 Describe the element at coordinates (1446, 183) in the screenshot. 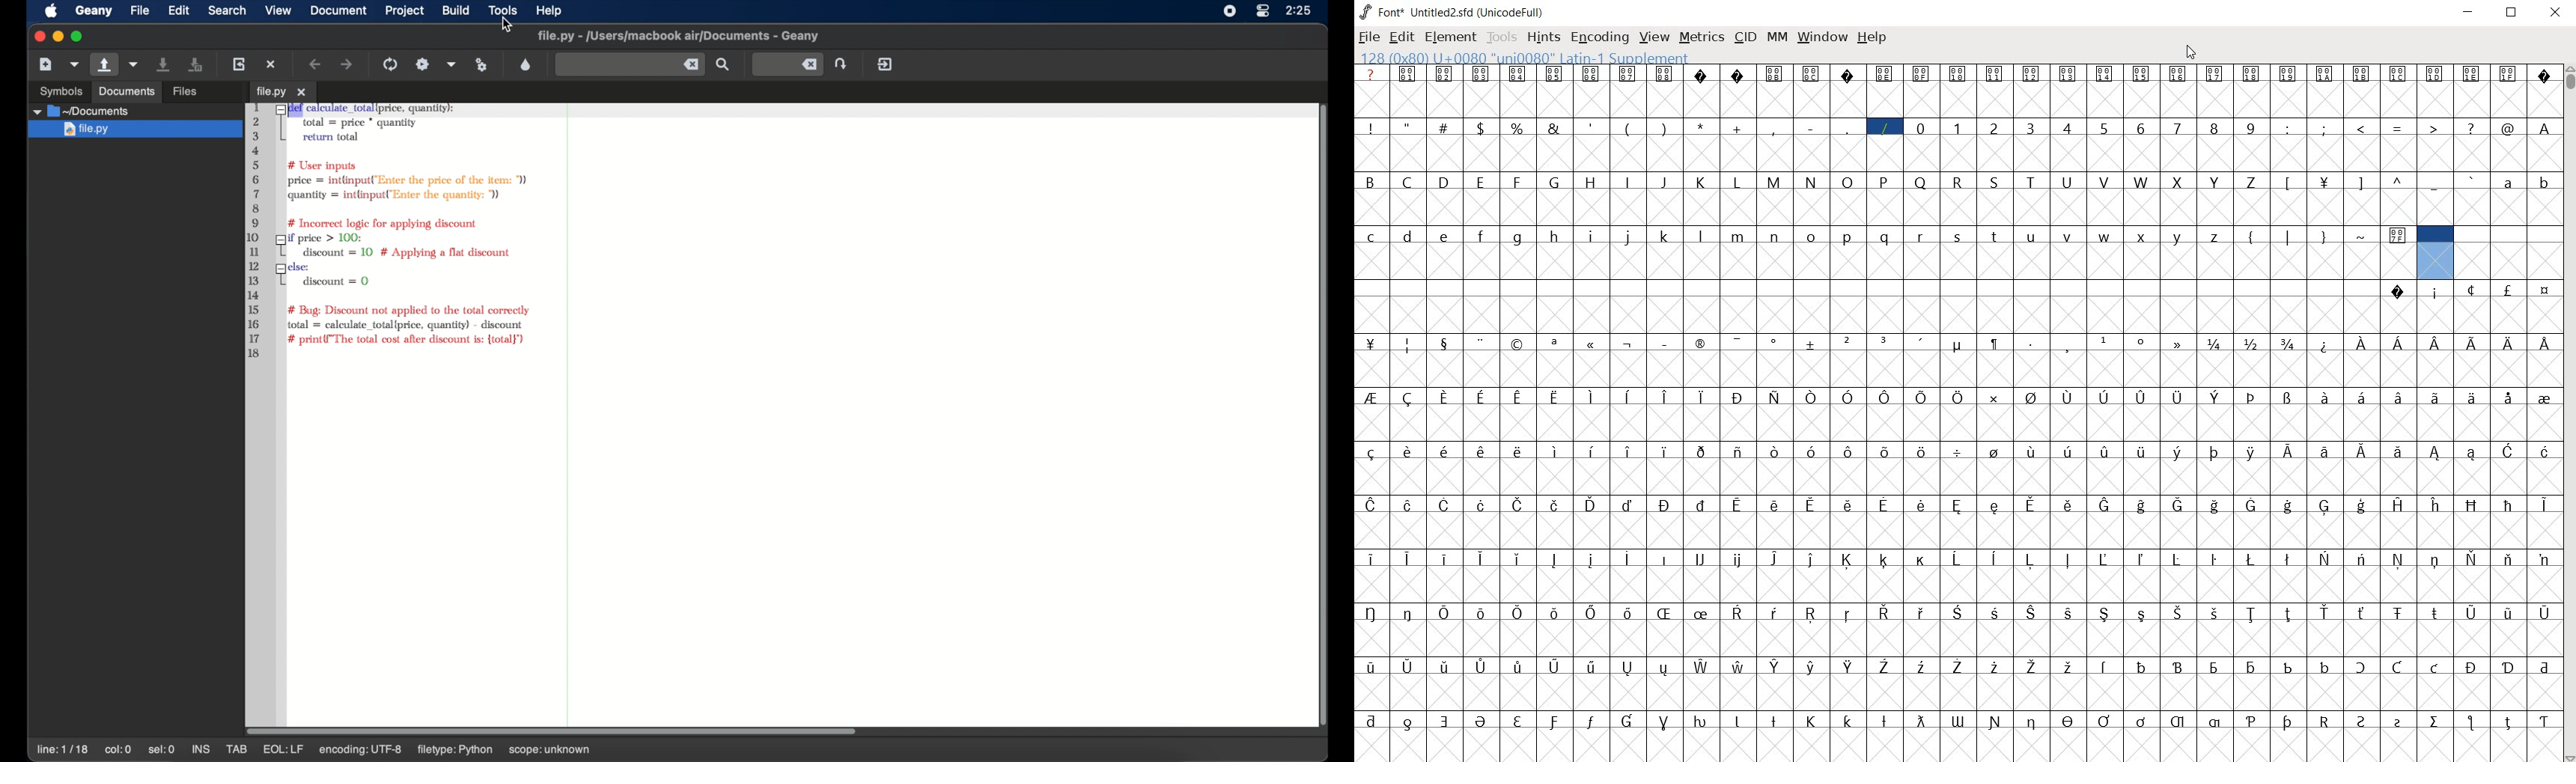

I see `D` at that location.